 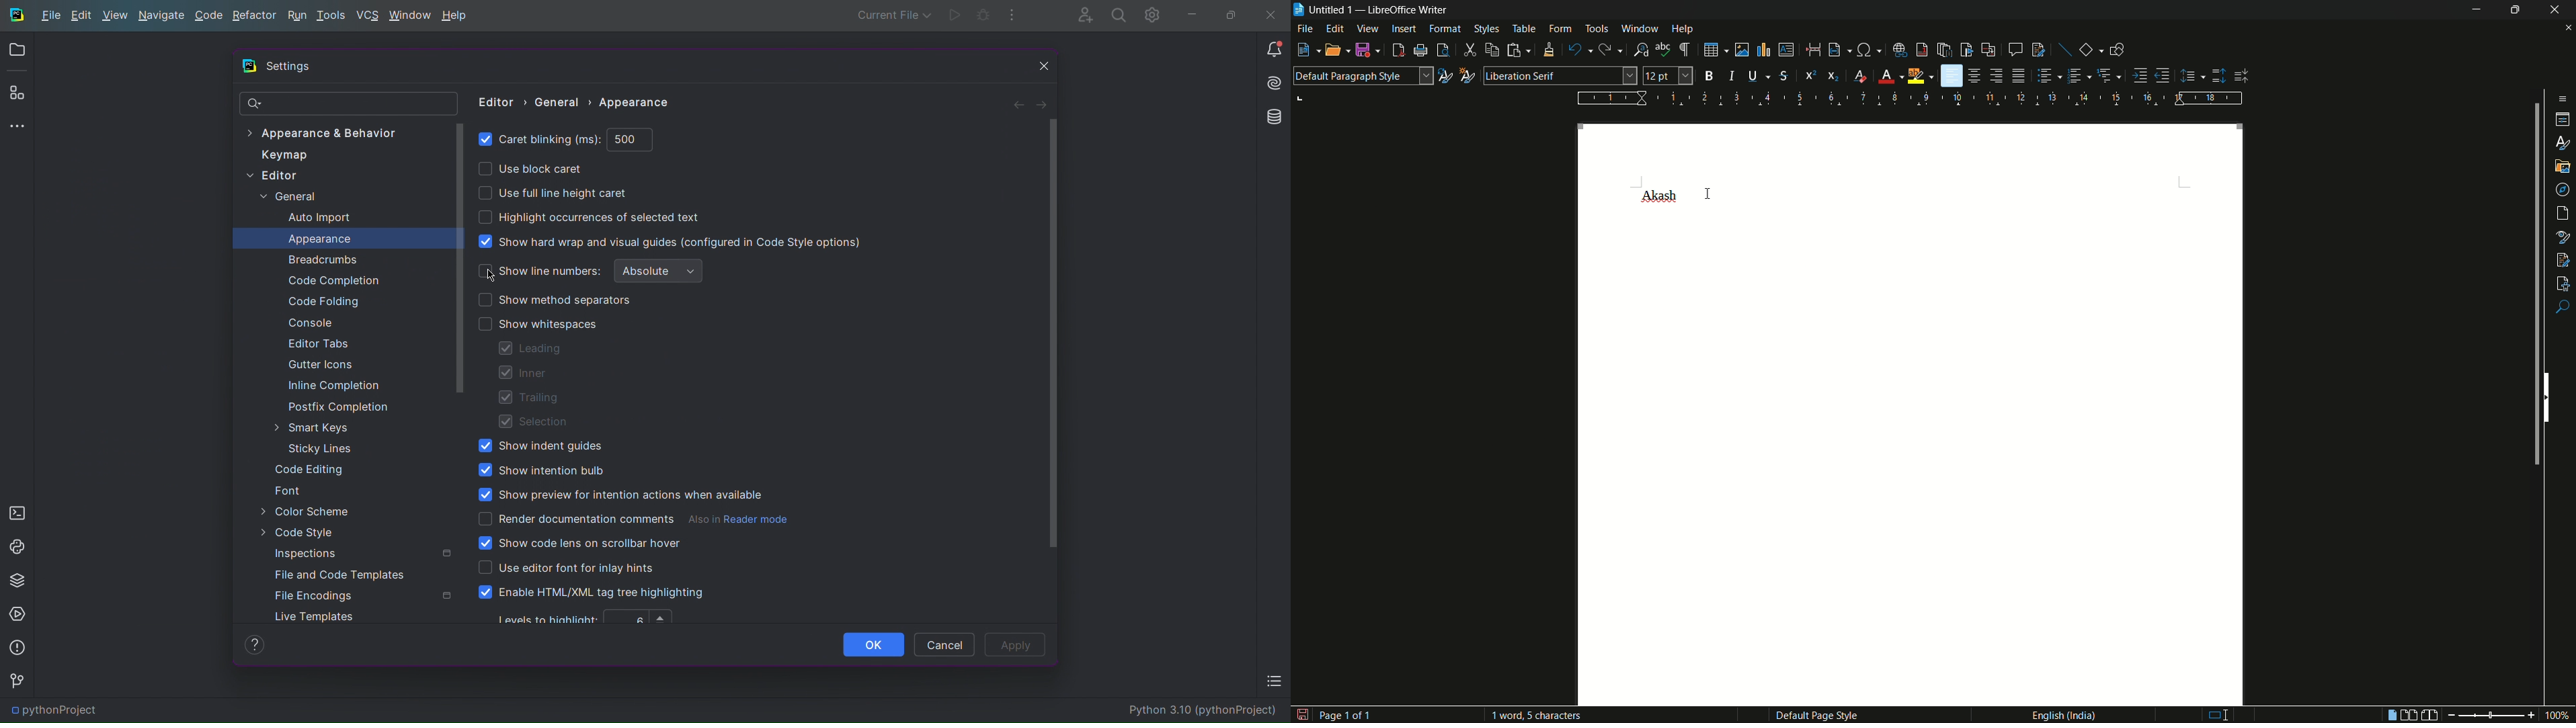 I want to click on Show indent guides, so click(x=535, y=448).